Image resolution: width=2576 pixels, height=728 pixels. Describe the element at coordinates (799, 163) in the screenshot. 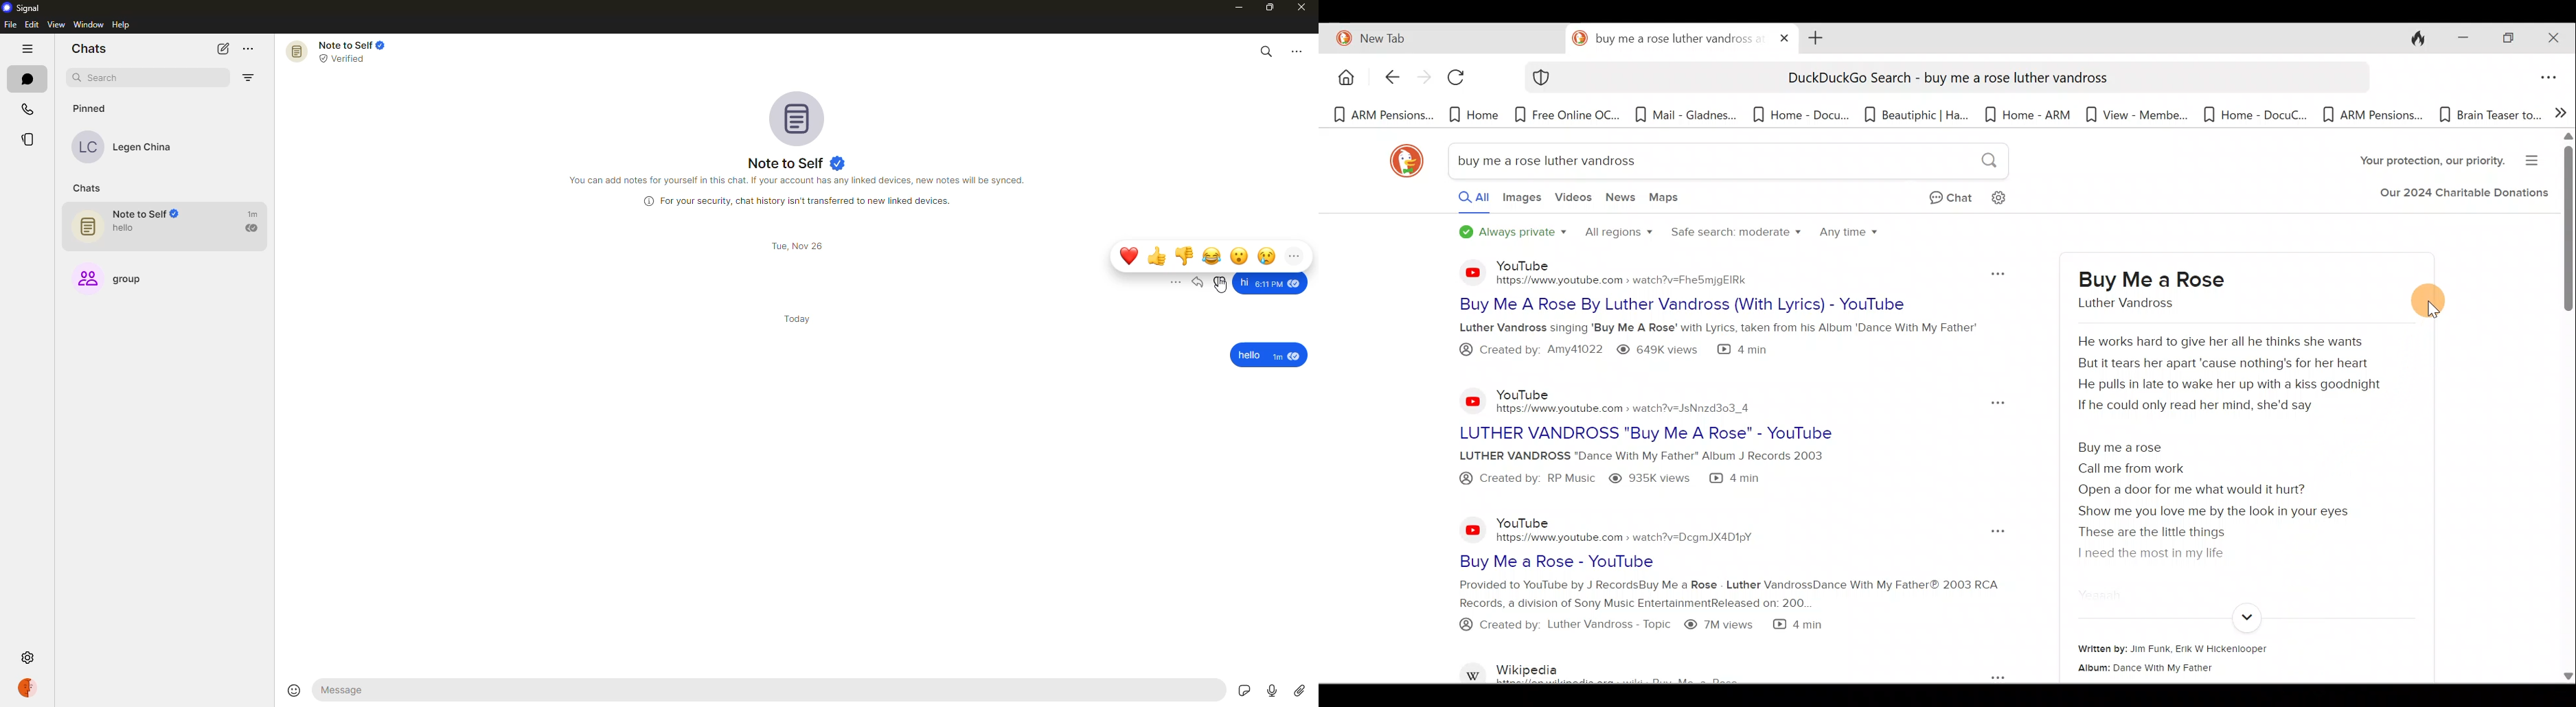

I see `note to self` at that location.